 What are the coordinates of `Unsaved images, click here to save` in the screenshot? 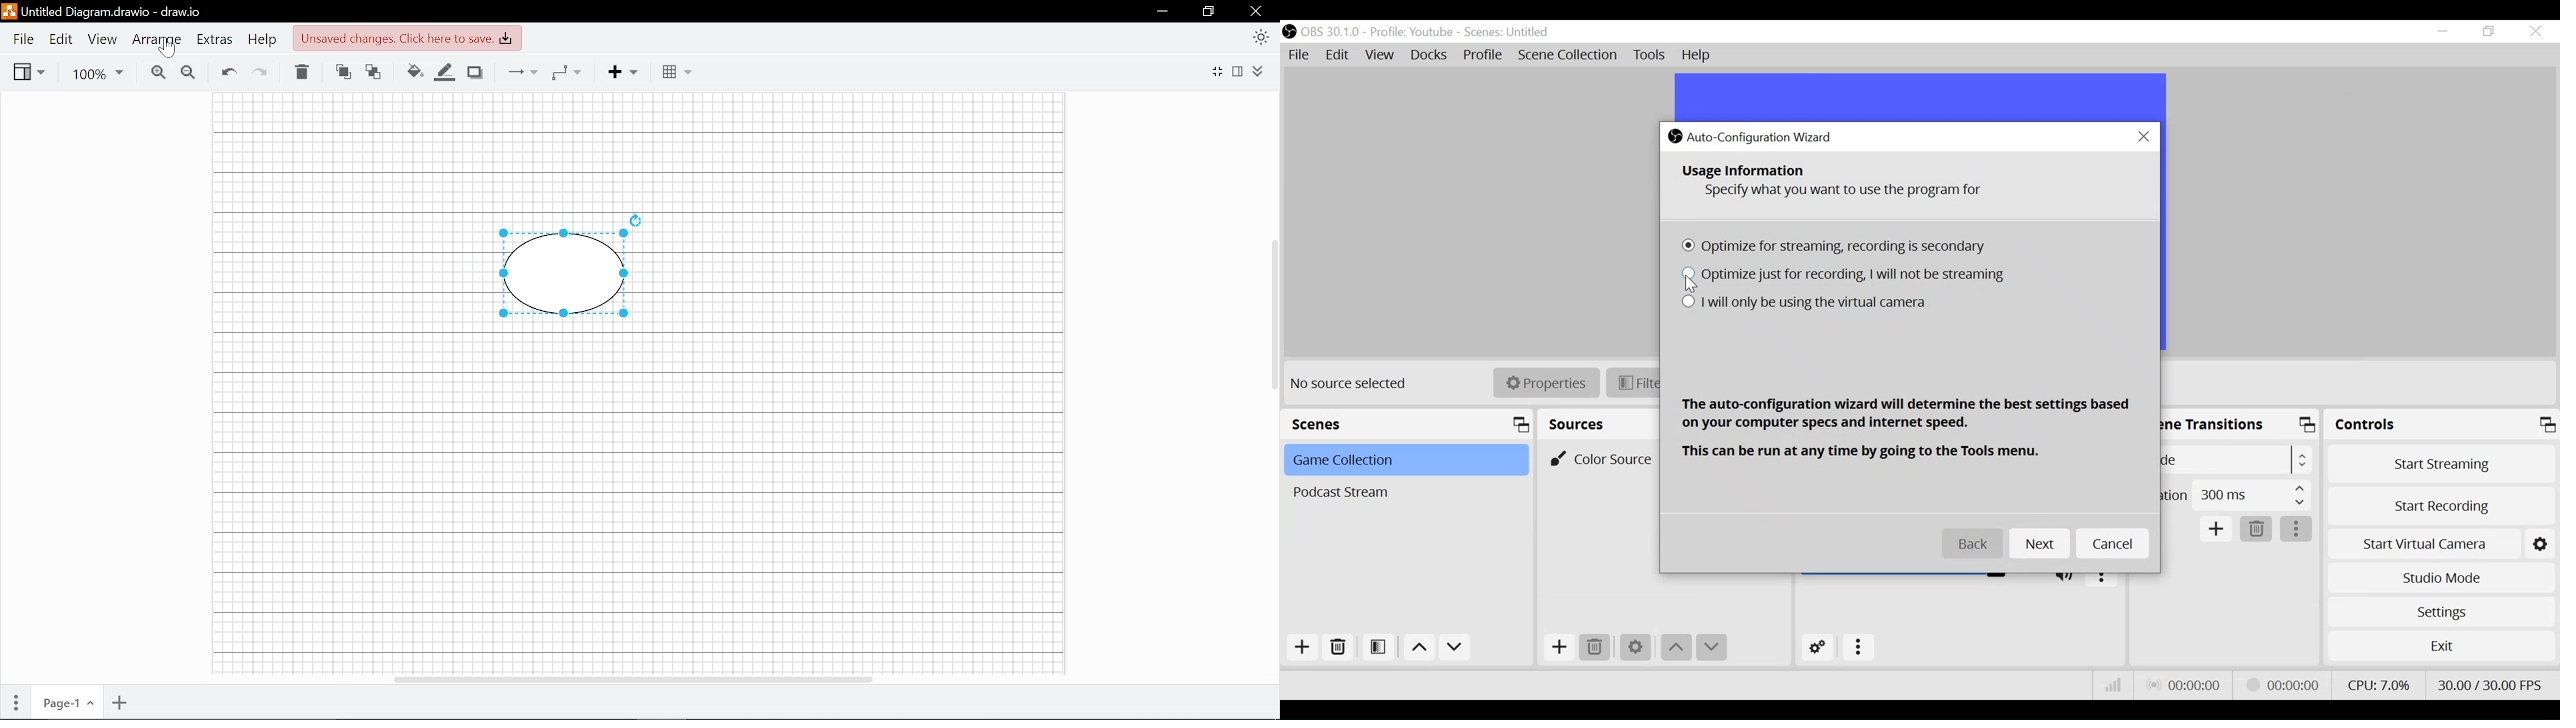 It's located at (406, 39).